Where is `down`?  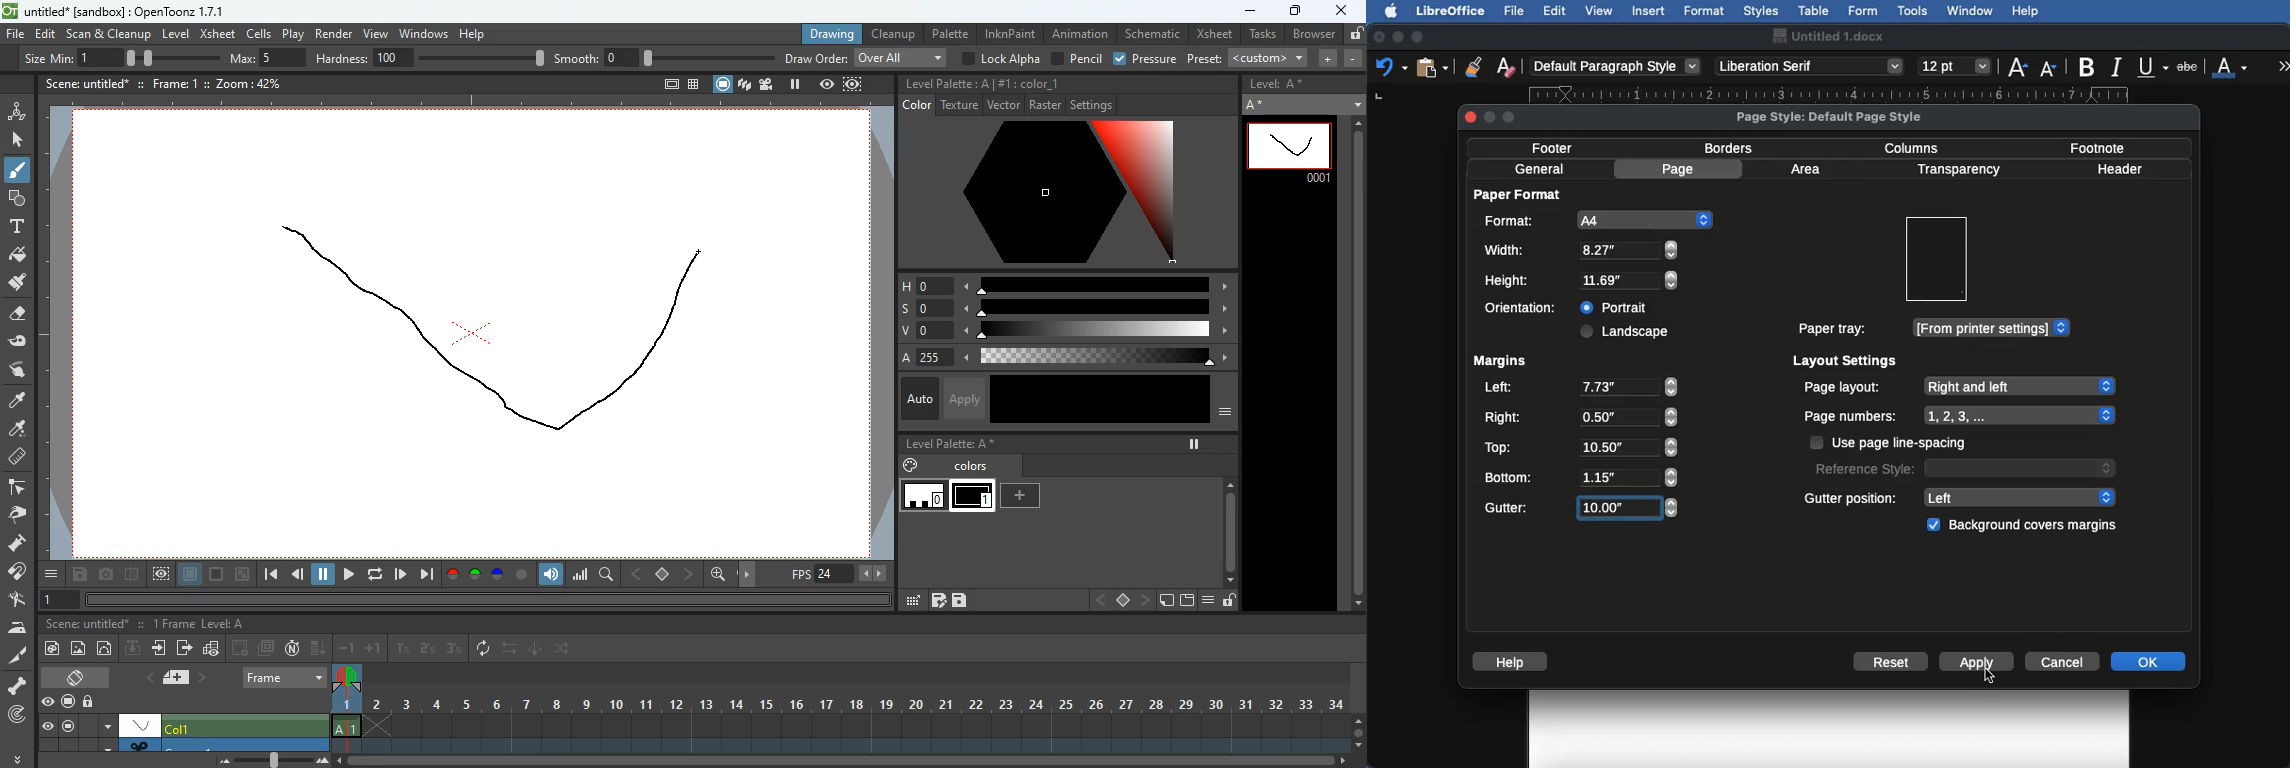 down is located at coordinates (133, 647).